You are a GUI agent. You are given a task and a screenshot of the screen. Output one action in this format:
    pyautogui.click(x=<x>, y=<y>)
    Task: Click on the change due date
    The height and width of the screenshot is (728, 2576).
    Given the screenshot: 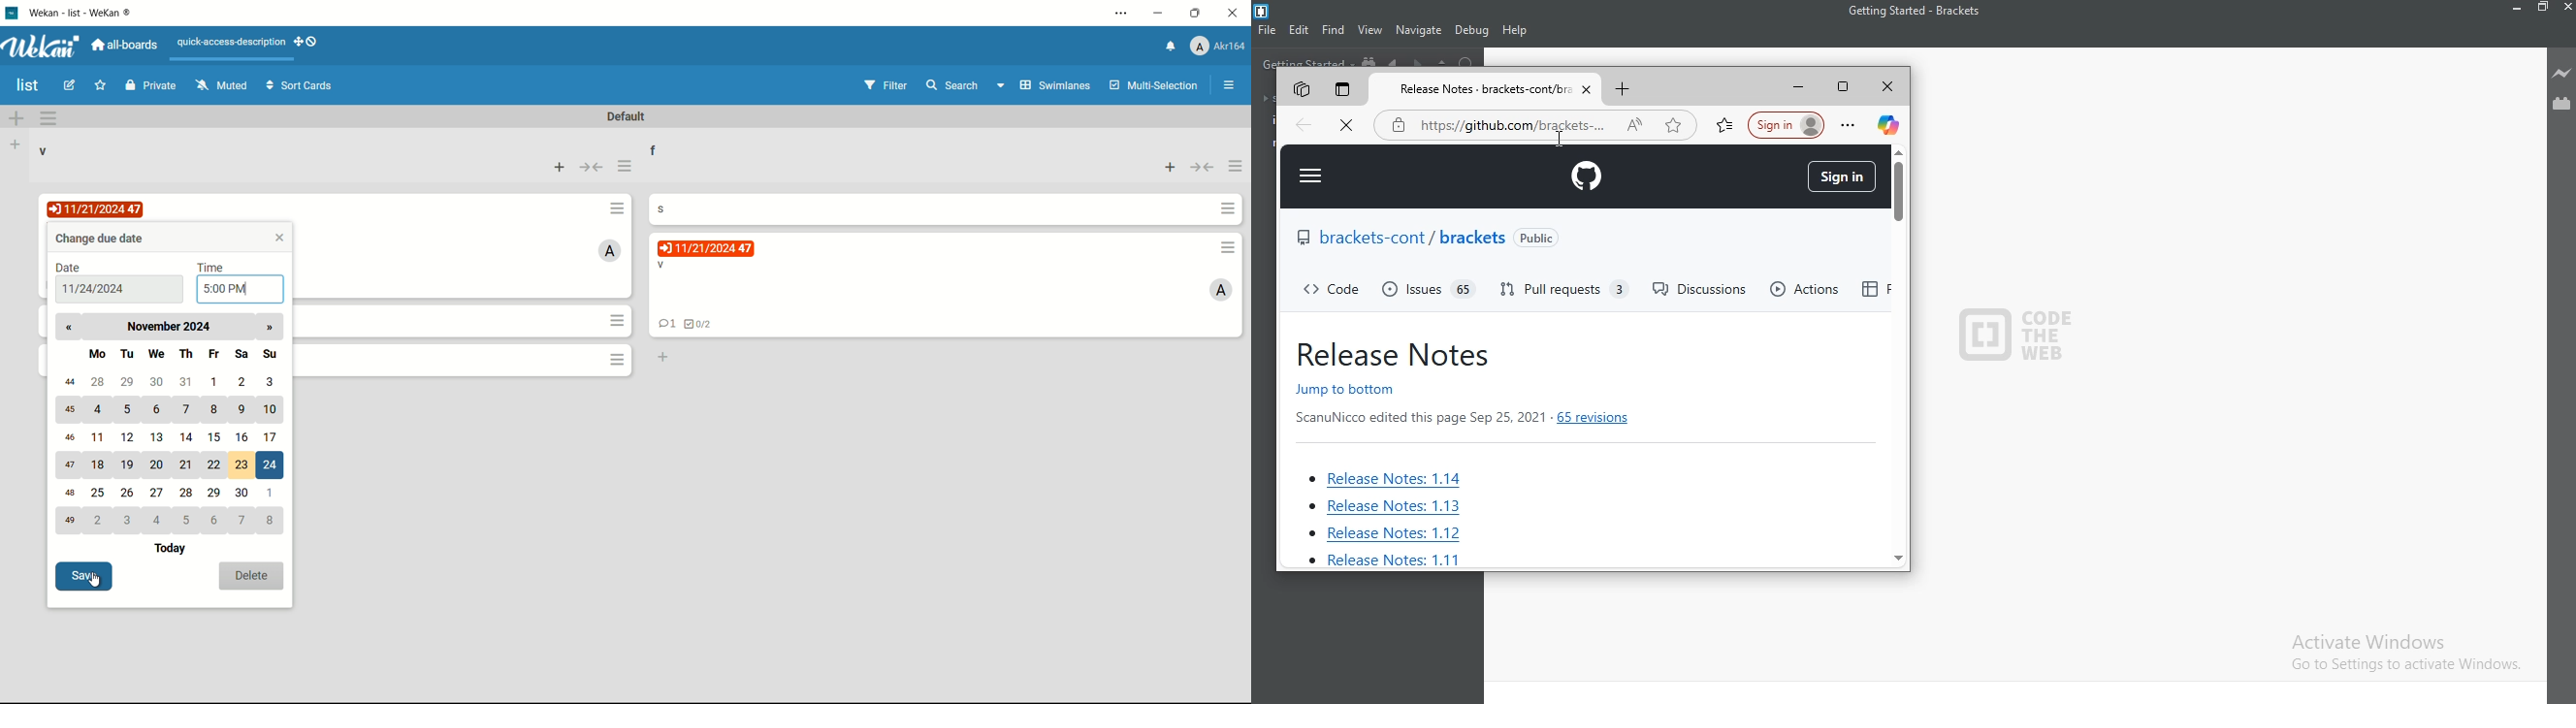 What is the action you would take?
    pyautogui.click(x=101, y=238)
    